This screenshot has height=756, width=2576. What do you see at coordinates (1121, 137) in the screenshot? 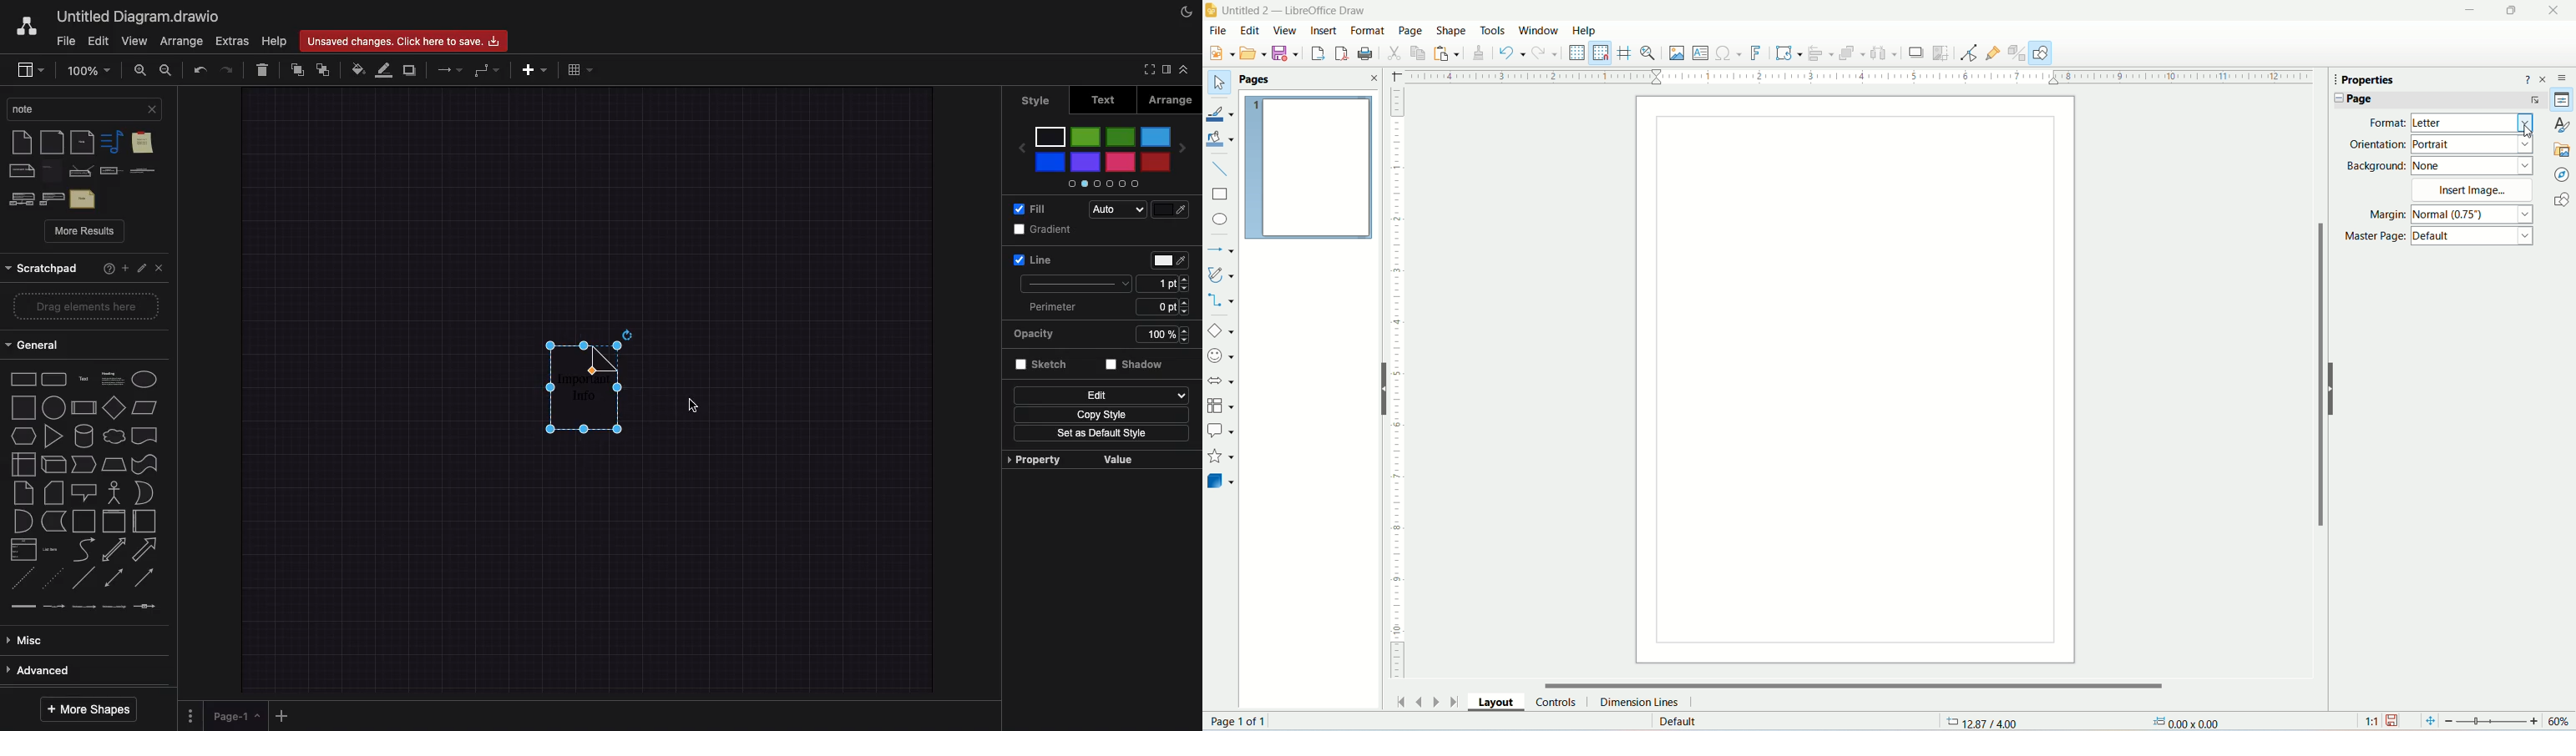
I see `dark green` at bounding box center [1121, 137].